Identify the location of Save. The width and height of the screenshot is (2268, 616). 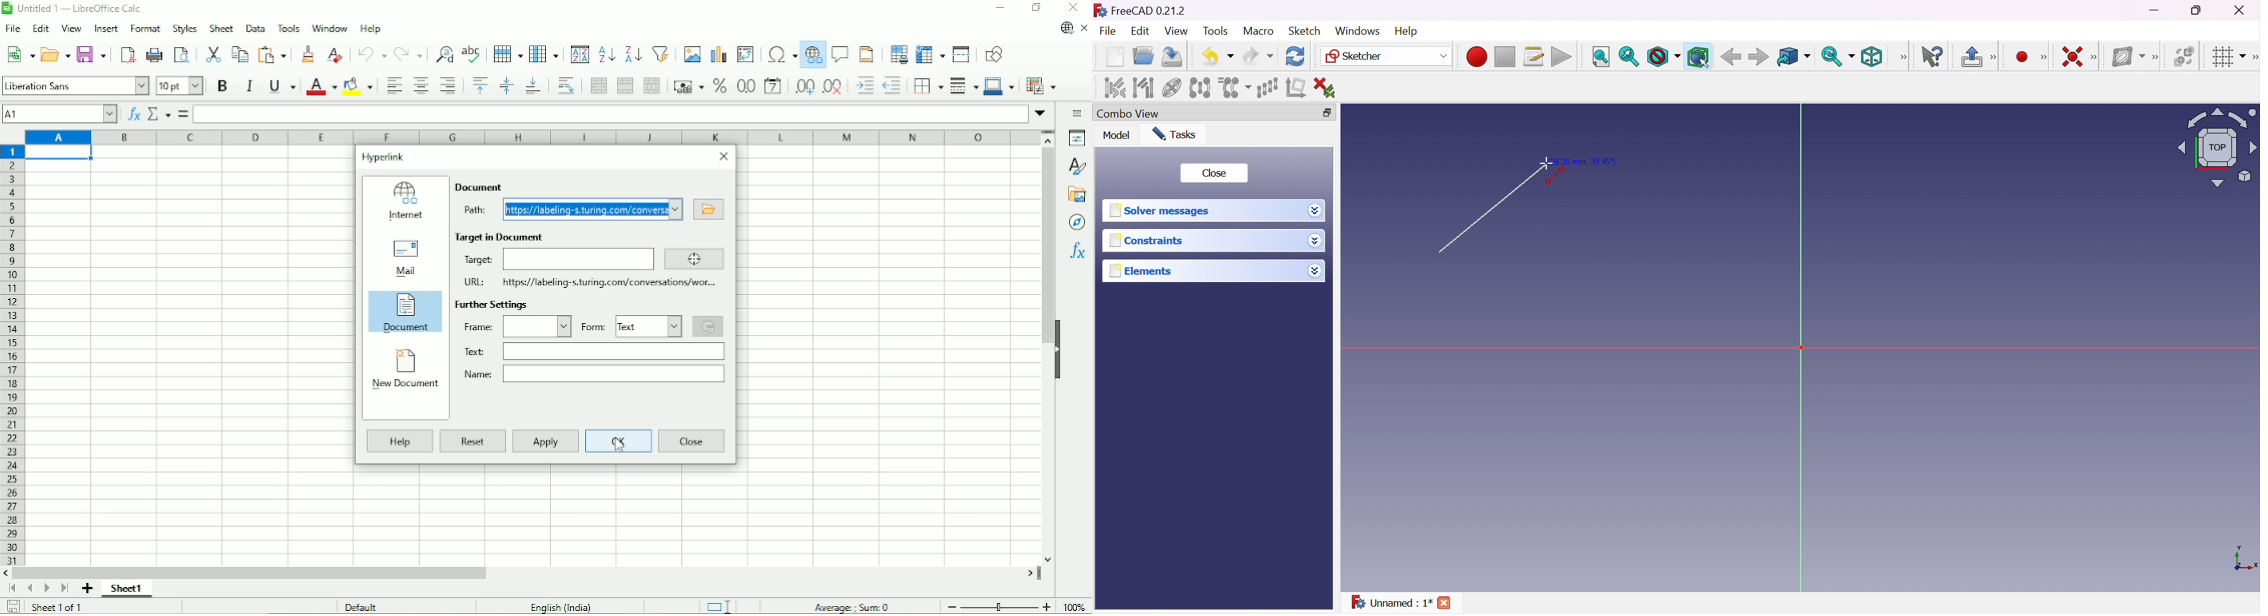
(1174, 57).